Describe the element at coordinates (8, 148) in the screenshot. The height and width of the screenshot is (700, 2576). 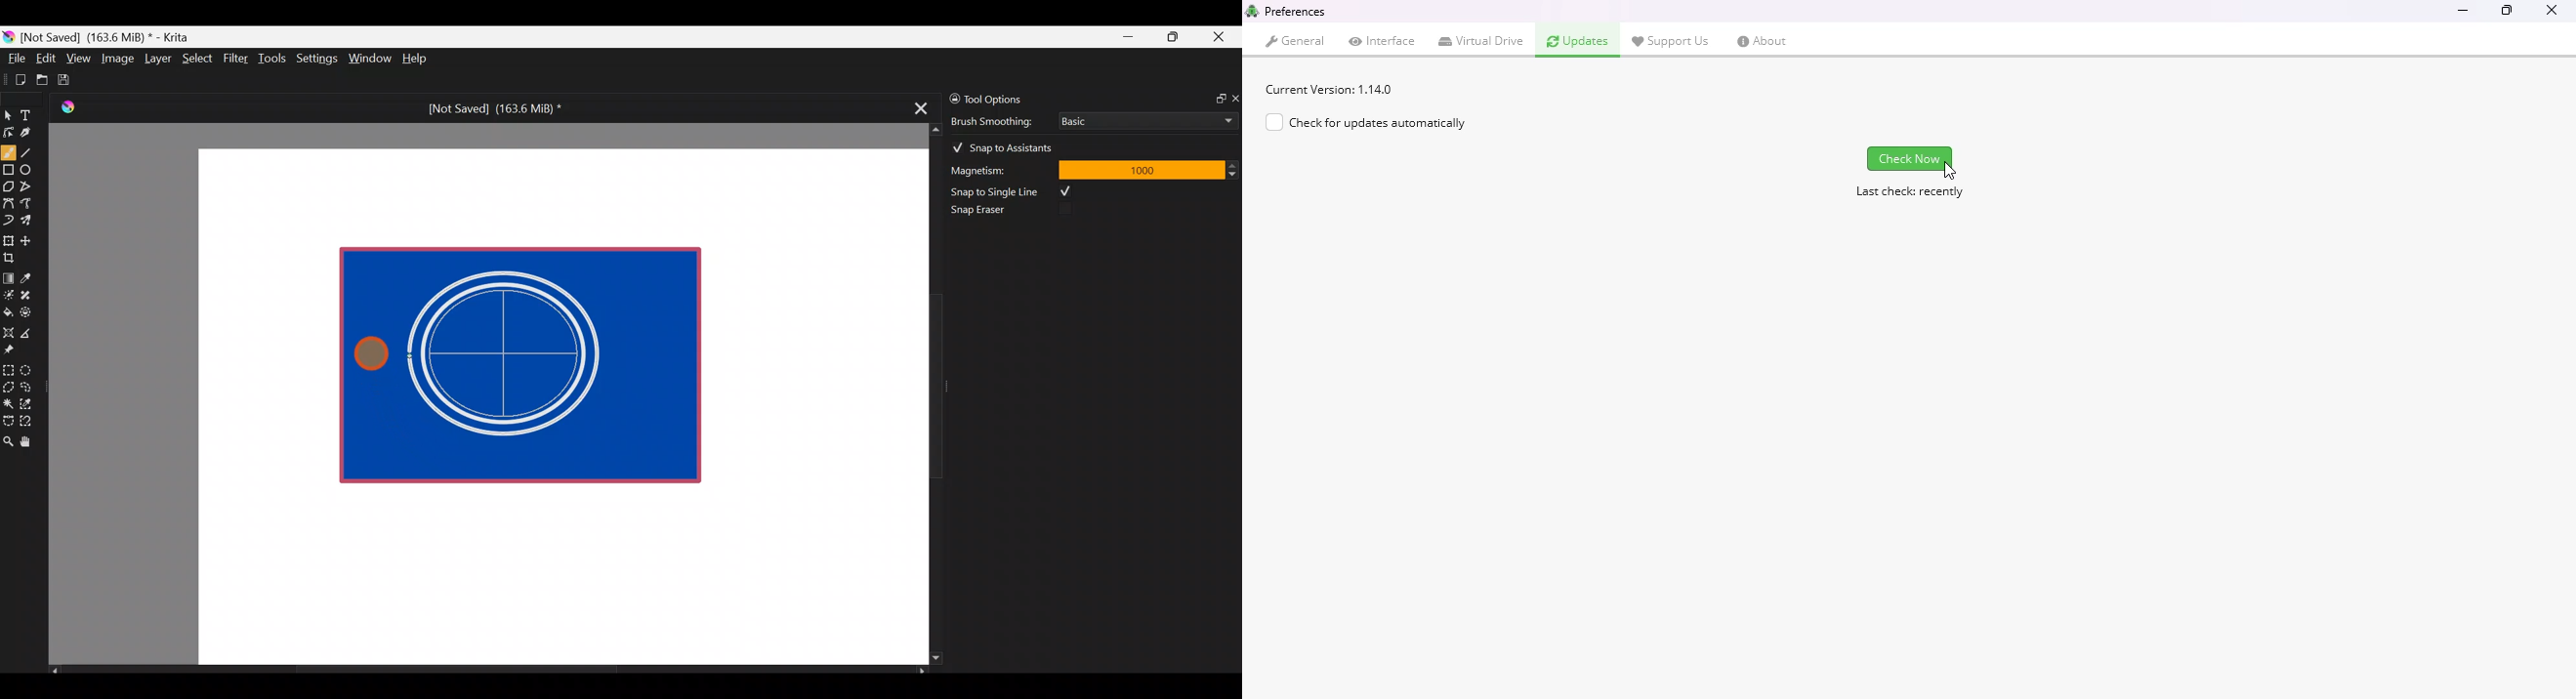
I see `Freehand brush tool` at that location.